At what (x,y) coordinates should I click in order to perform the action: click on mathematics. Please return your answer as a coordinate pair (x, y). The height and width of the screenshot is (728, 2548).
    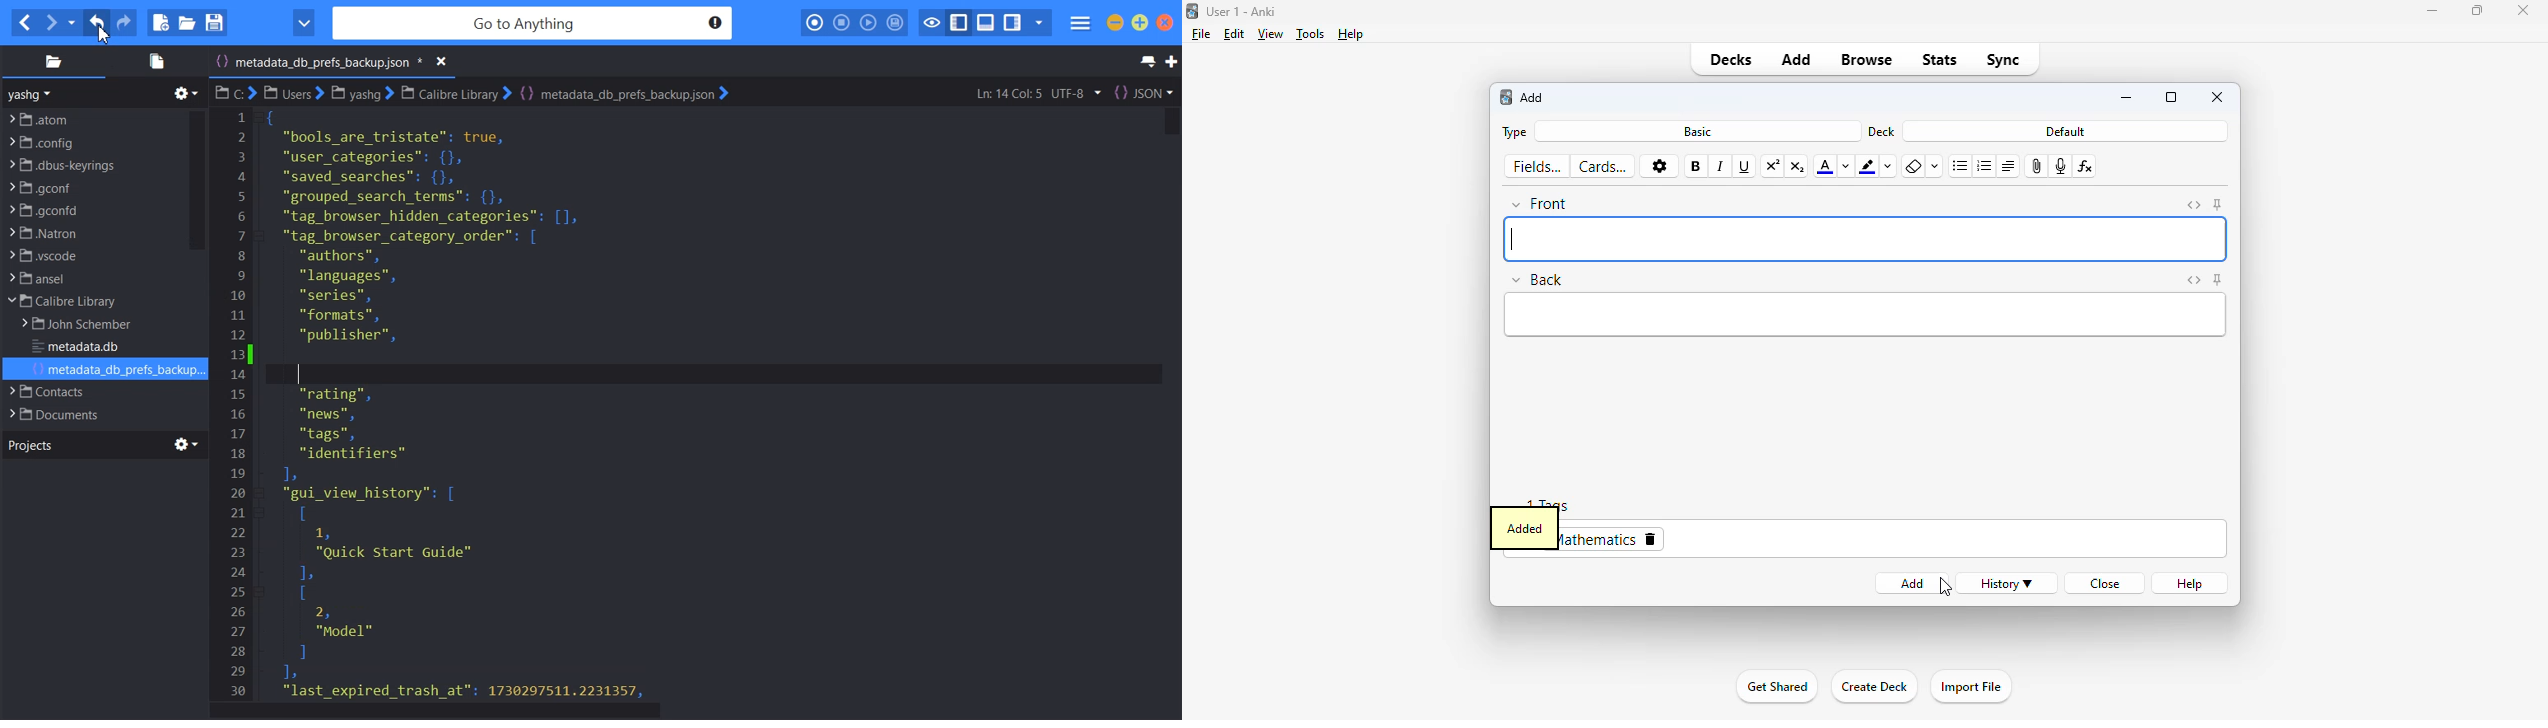
    Looking at the image, I should click on (1599, 539).